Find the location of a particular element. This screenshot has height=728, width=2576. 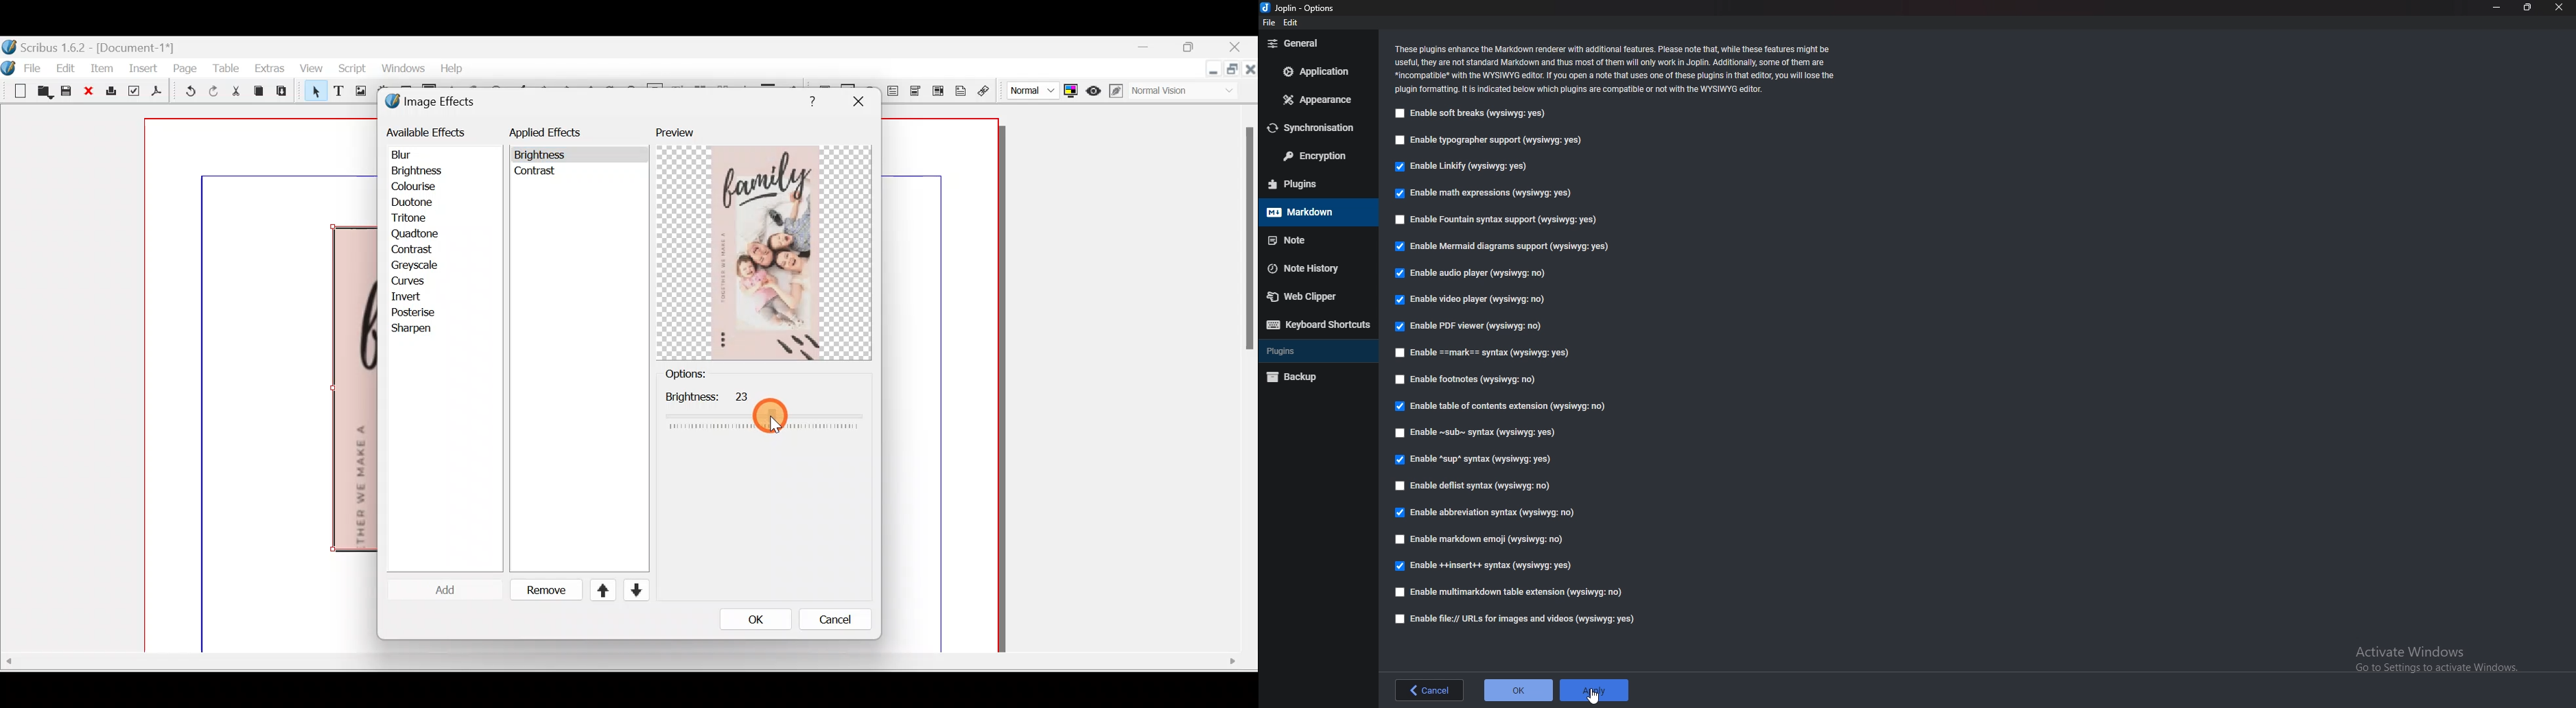

Preflight verifier is located at coordinates (132, 93).